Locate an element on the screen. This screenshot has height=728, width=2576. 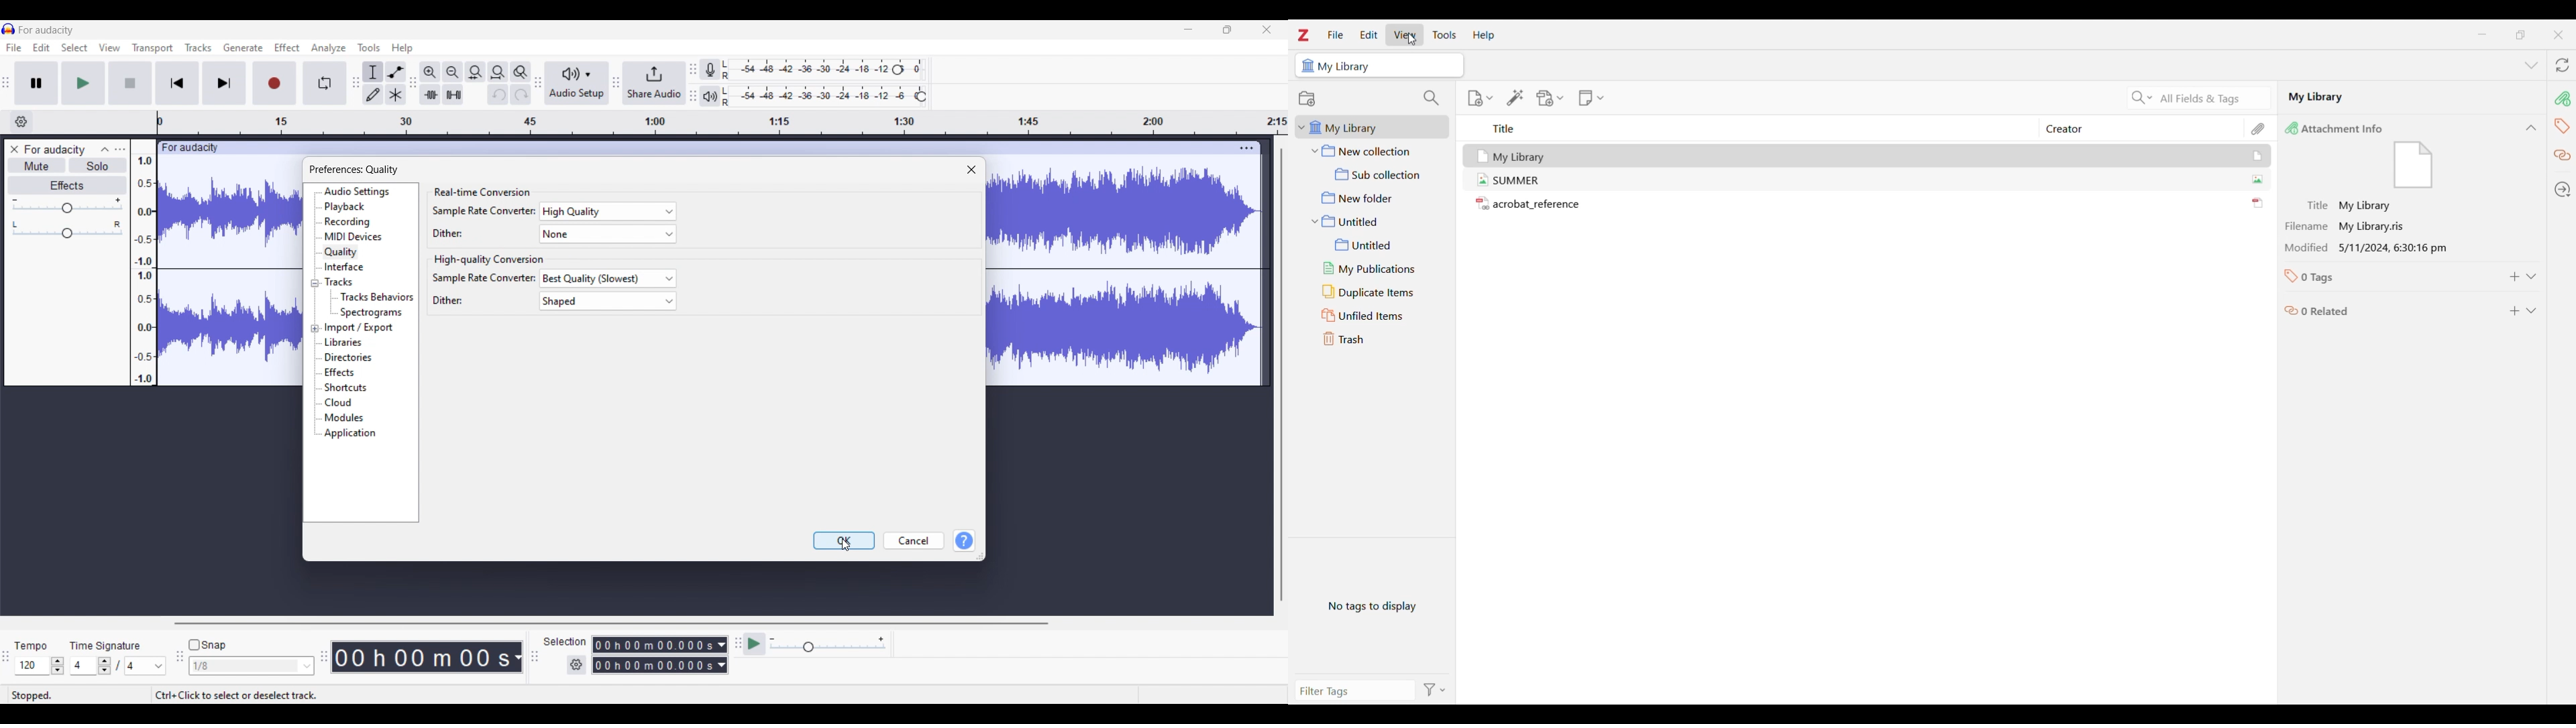
Title of selected file is located at coordinates (2339, 206).